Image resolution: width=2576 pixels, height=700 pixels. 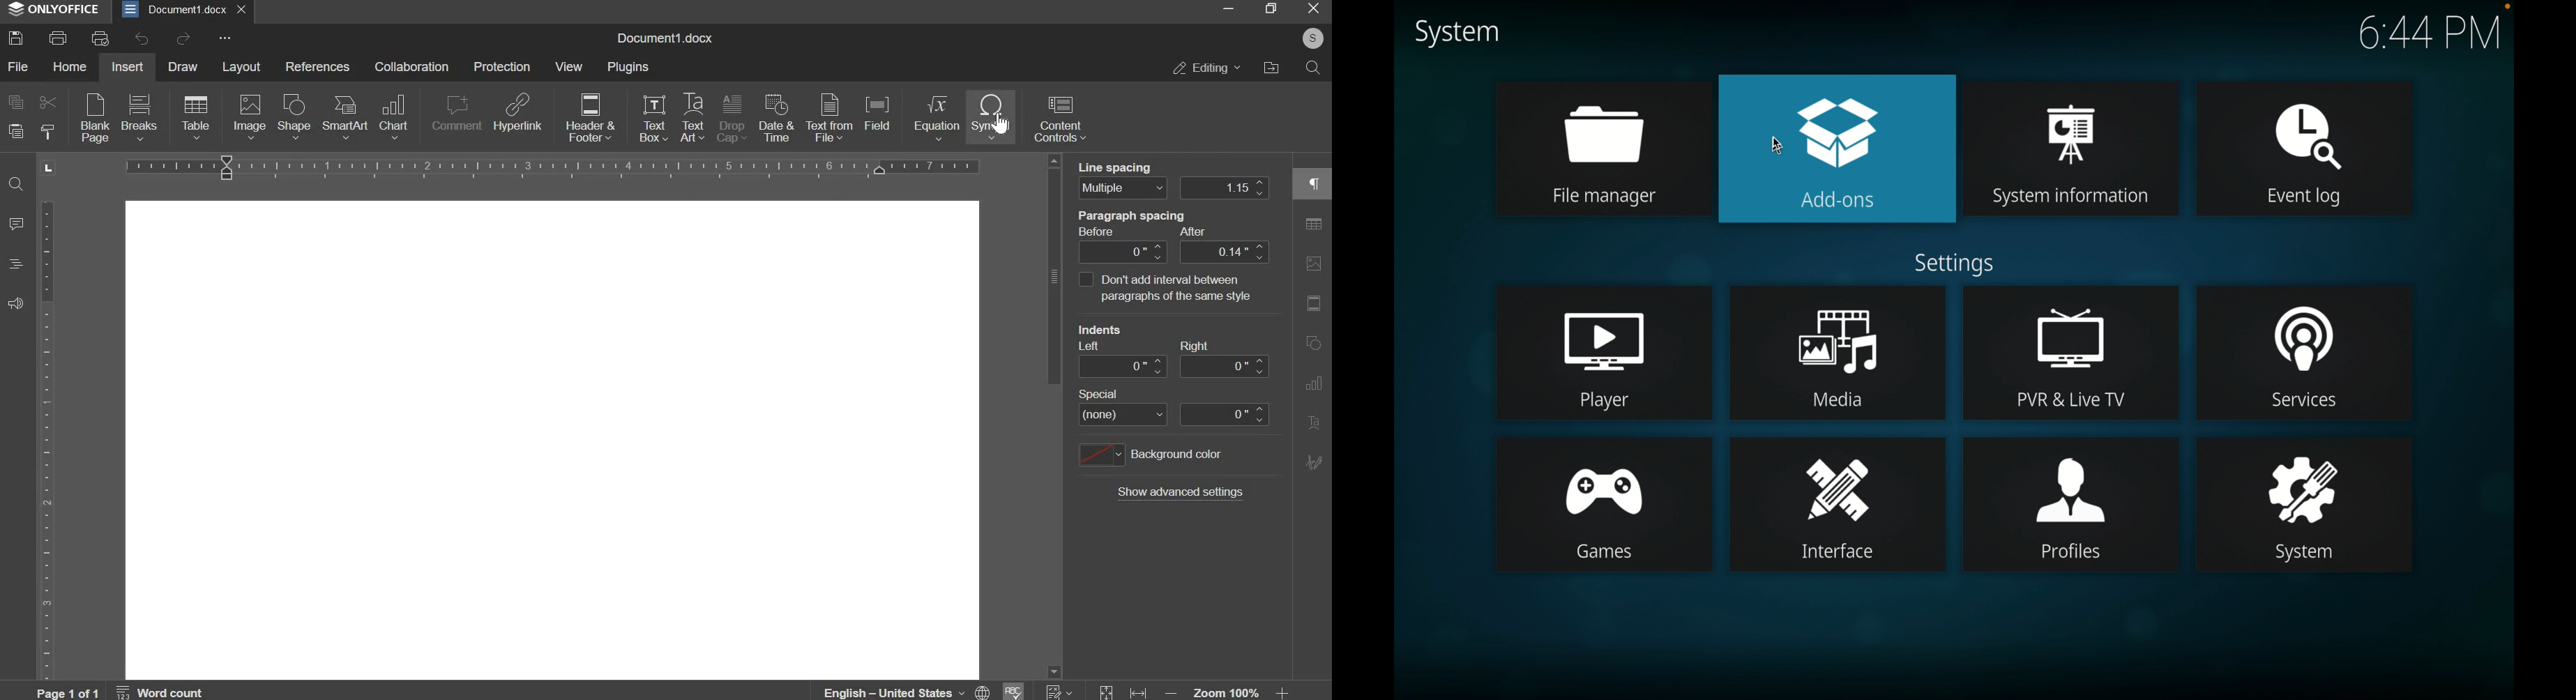 I want to click on horizontal scale, so click(x=554, y=165).